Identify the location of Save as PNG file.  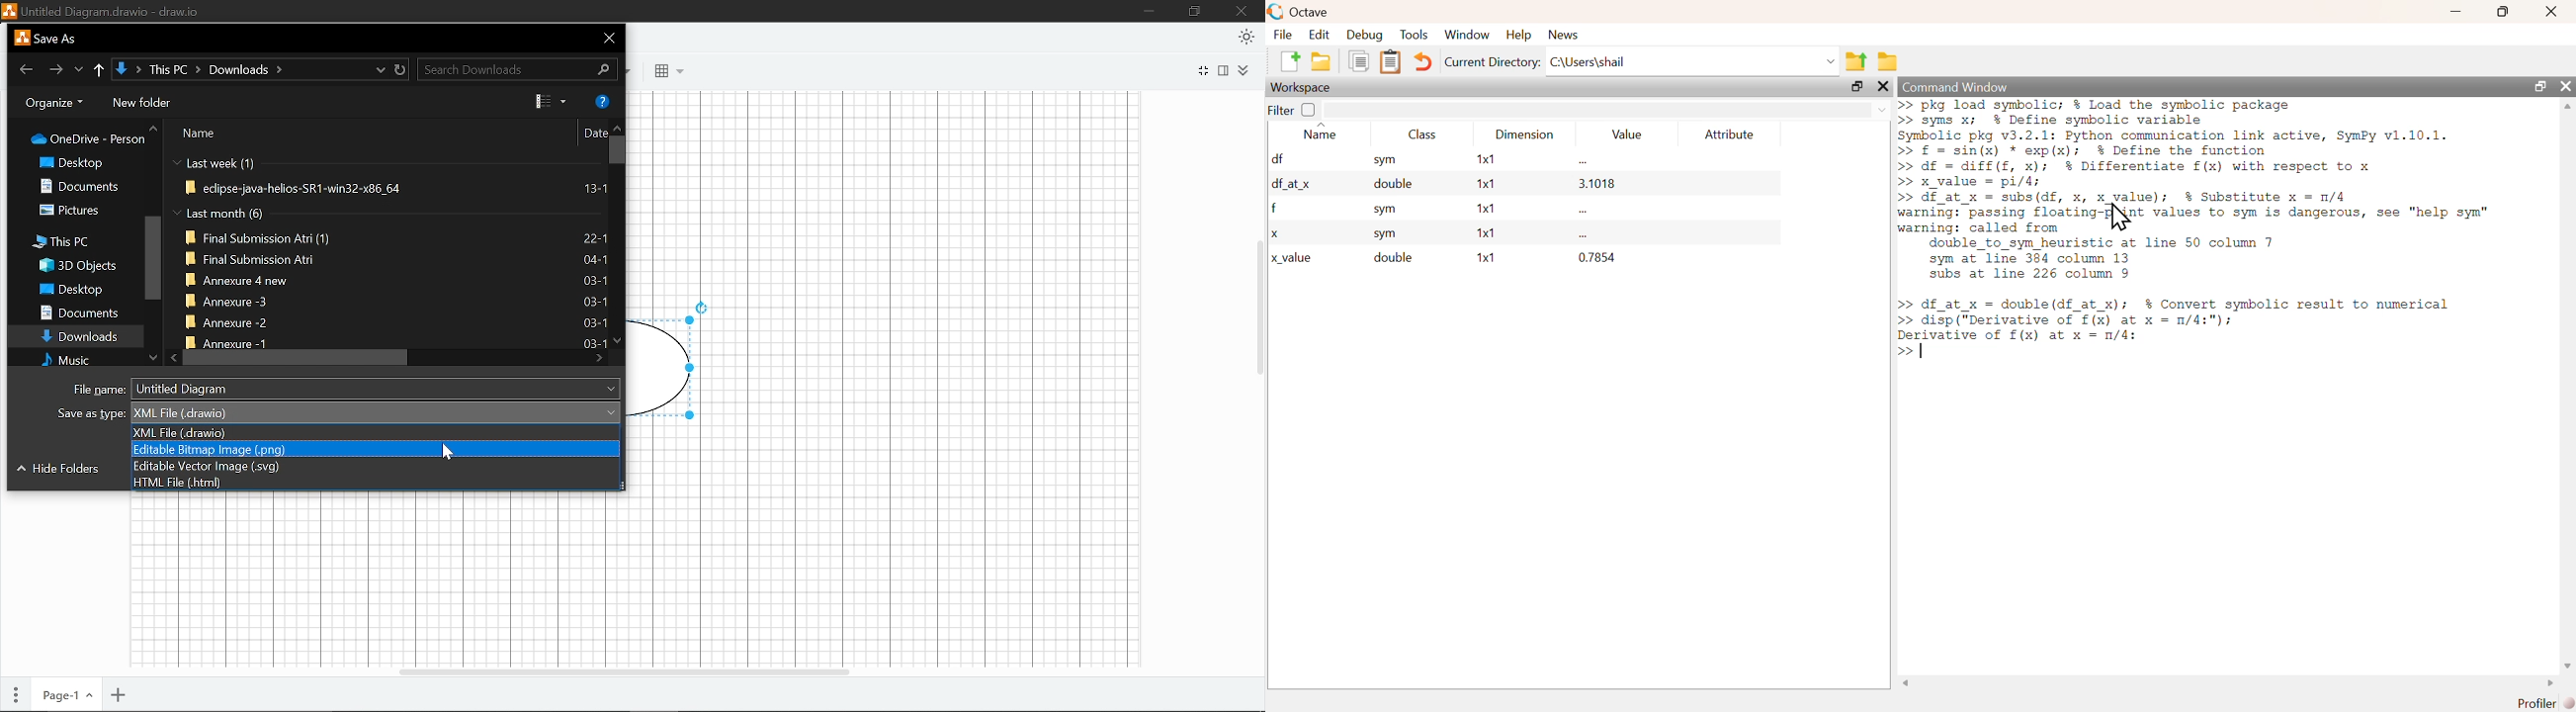
(377, 448).